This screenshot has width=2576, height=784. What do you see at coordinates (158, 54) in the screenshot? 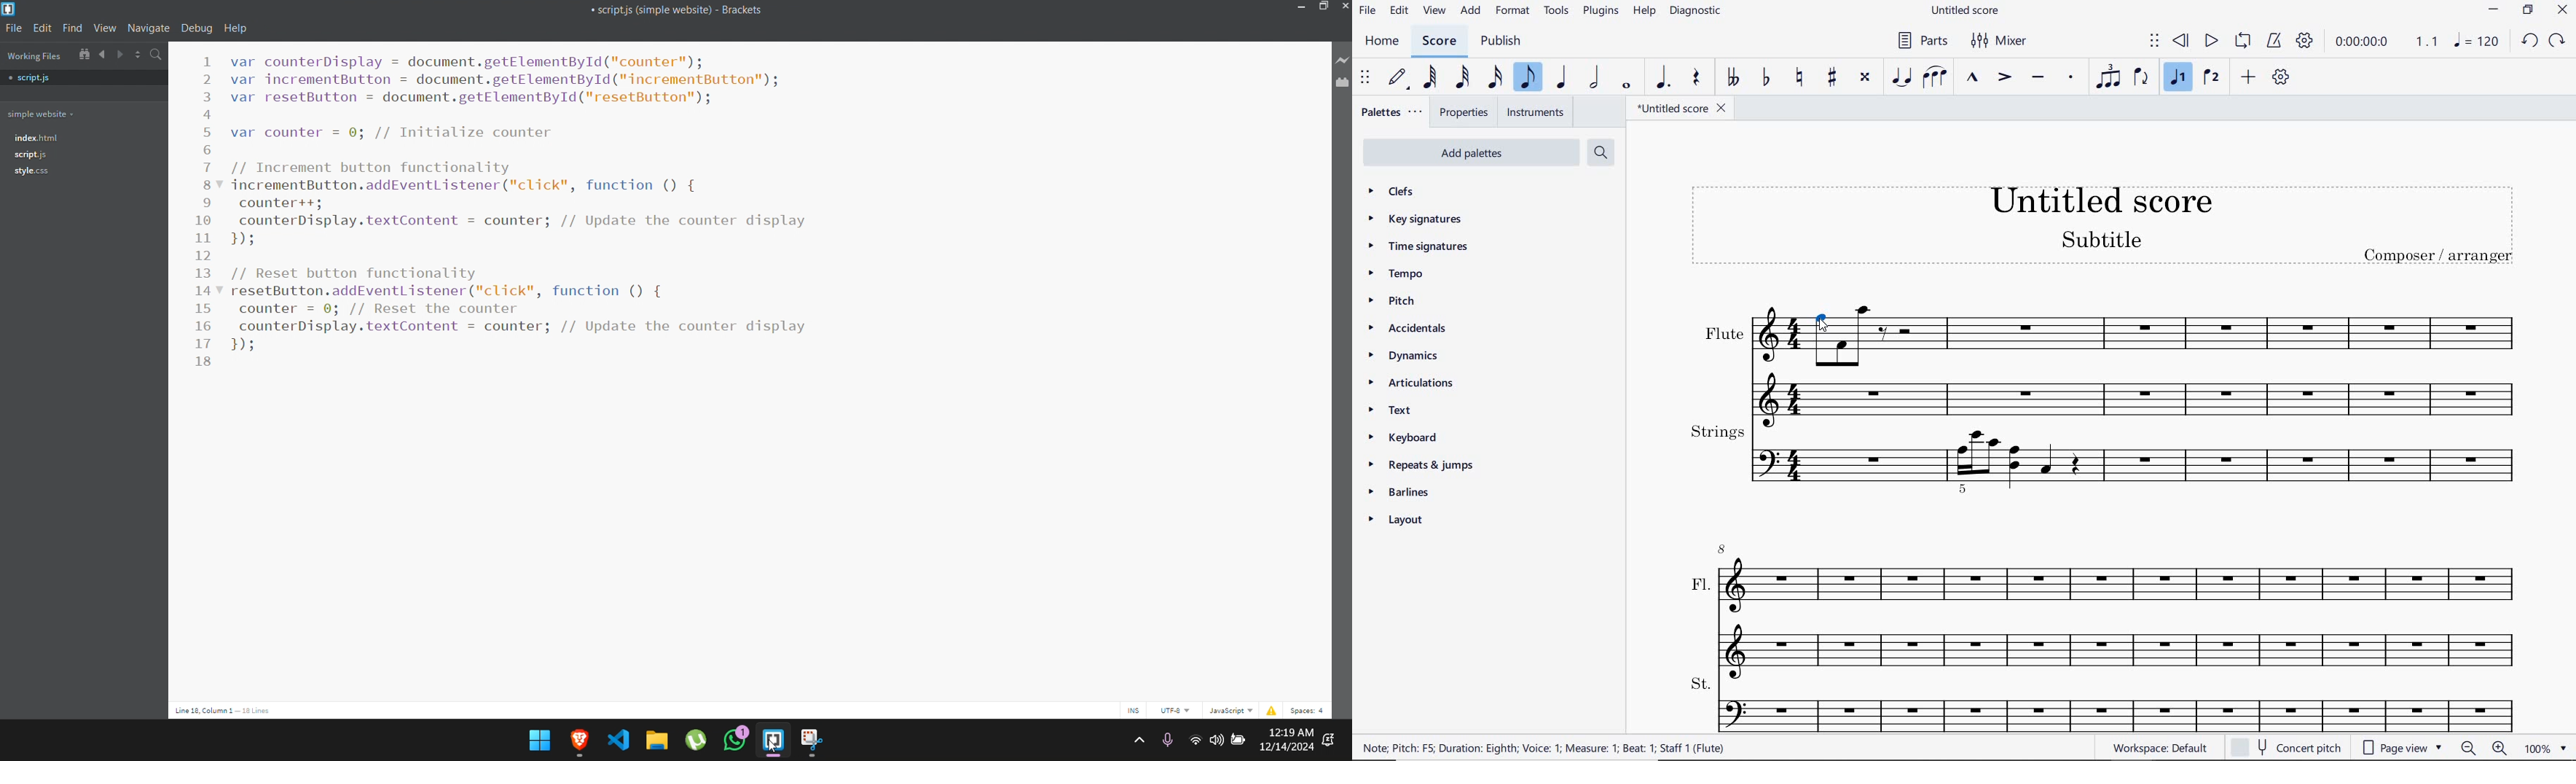
I see `search` at bounding box center [158, 54].